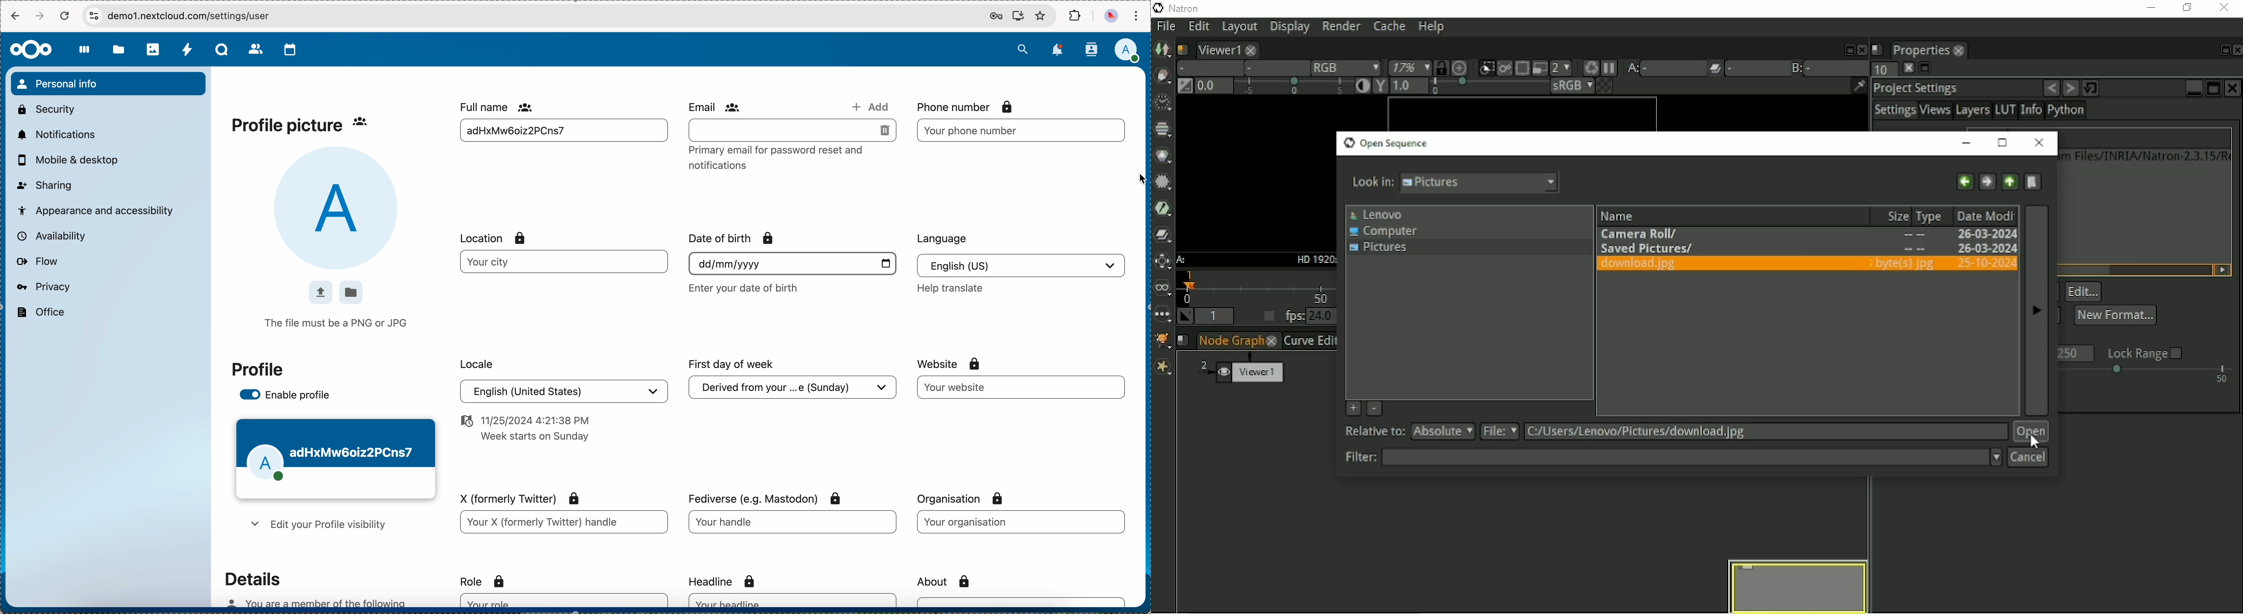 The width and height of the screenshot is (2268, 616). I want to click on name, so click(561, 132).